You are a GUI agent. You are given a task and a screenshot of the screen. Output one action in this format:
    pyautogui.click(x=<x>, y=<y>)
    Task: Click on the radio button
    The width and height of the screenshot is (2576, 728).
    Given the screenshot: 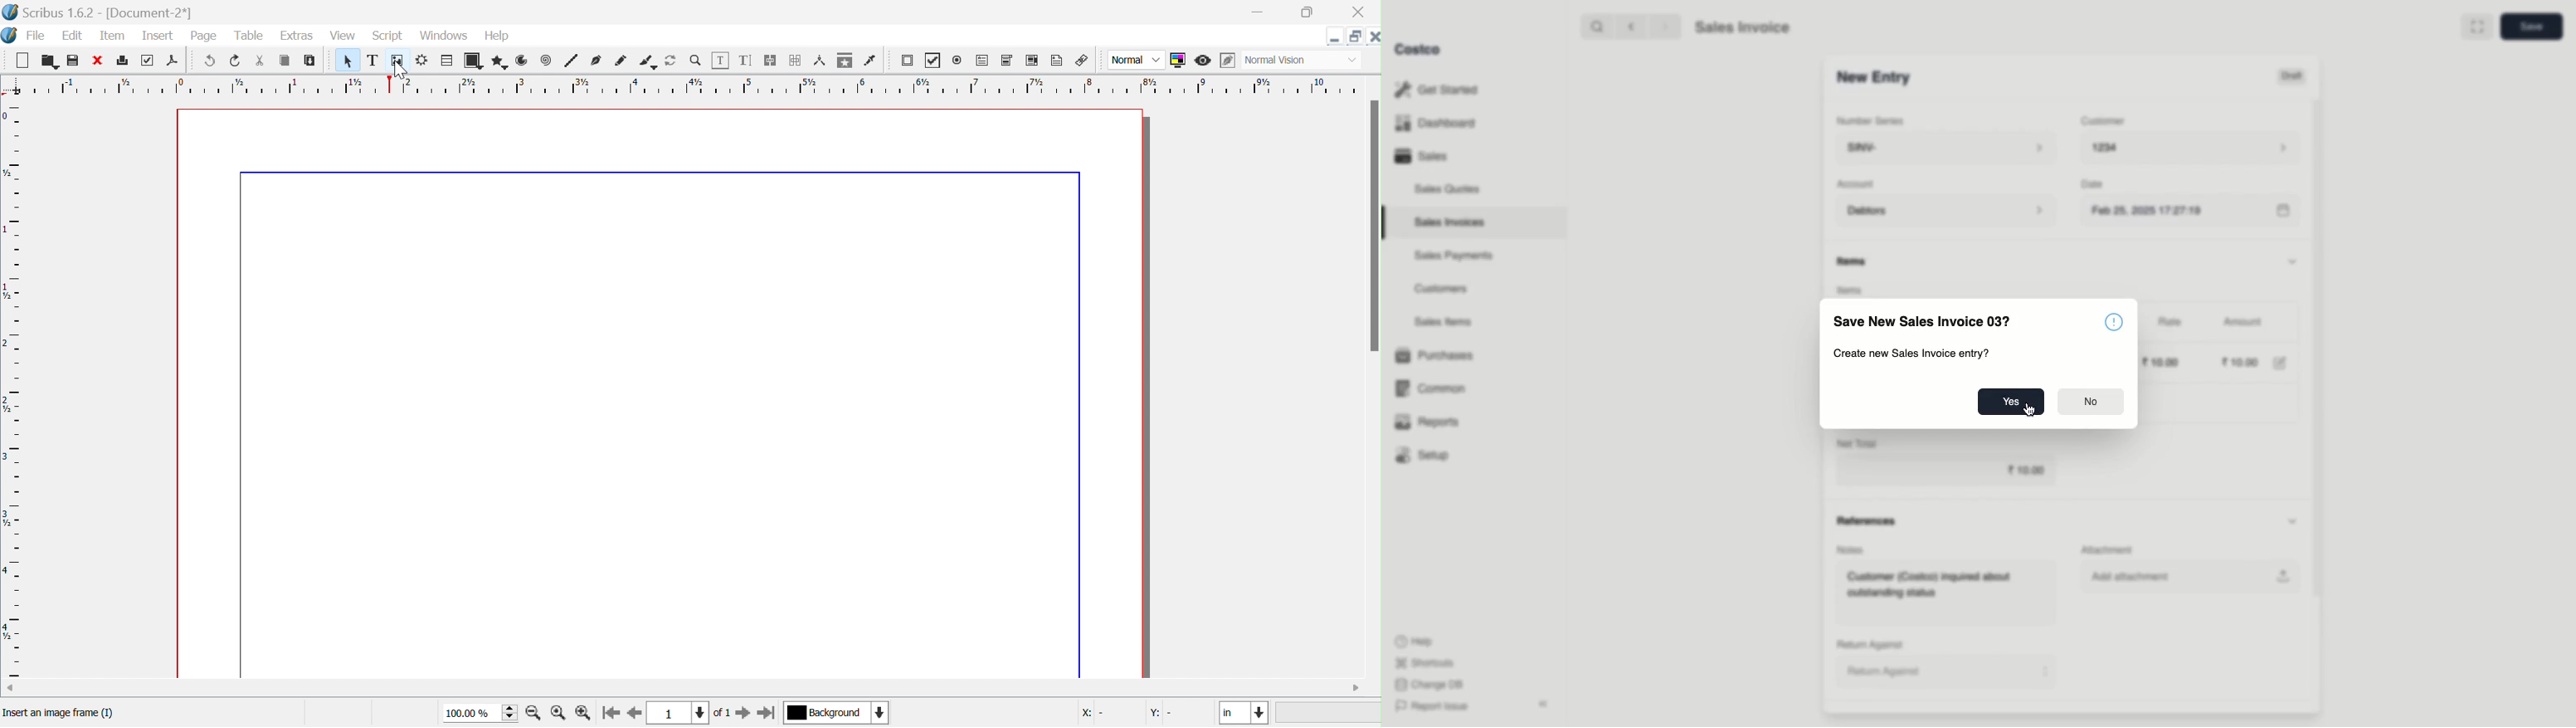 What is the action you would take?
    pyautogui.click(x=958, y=61)
    